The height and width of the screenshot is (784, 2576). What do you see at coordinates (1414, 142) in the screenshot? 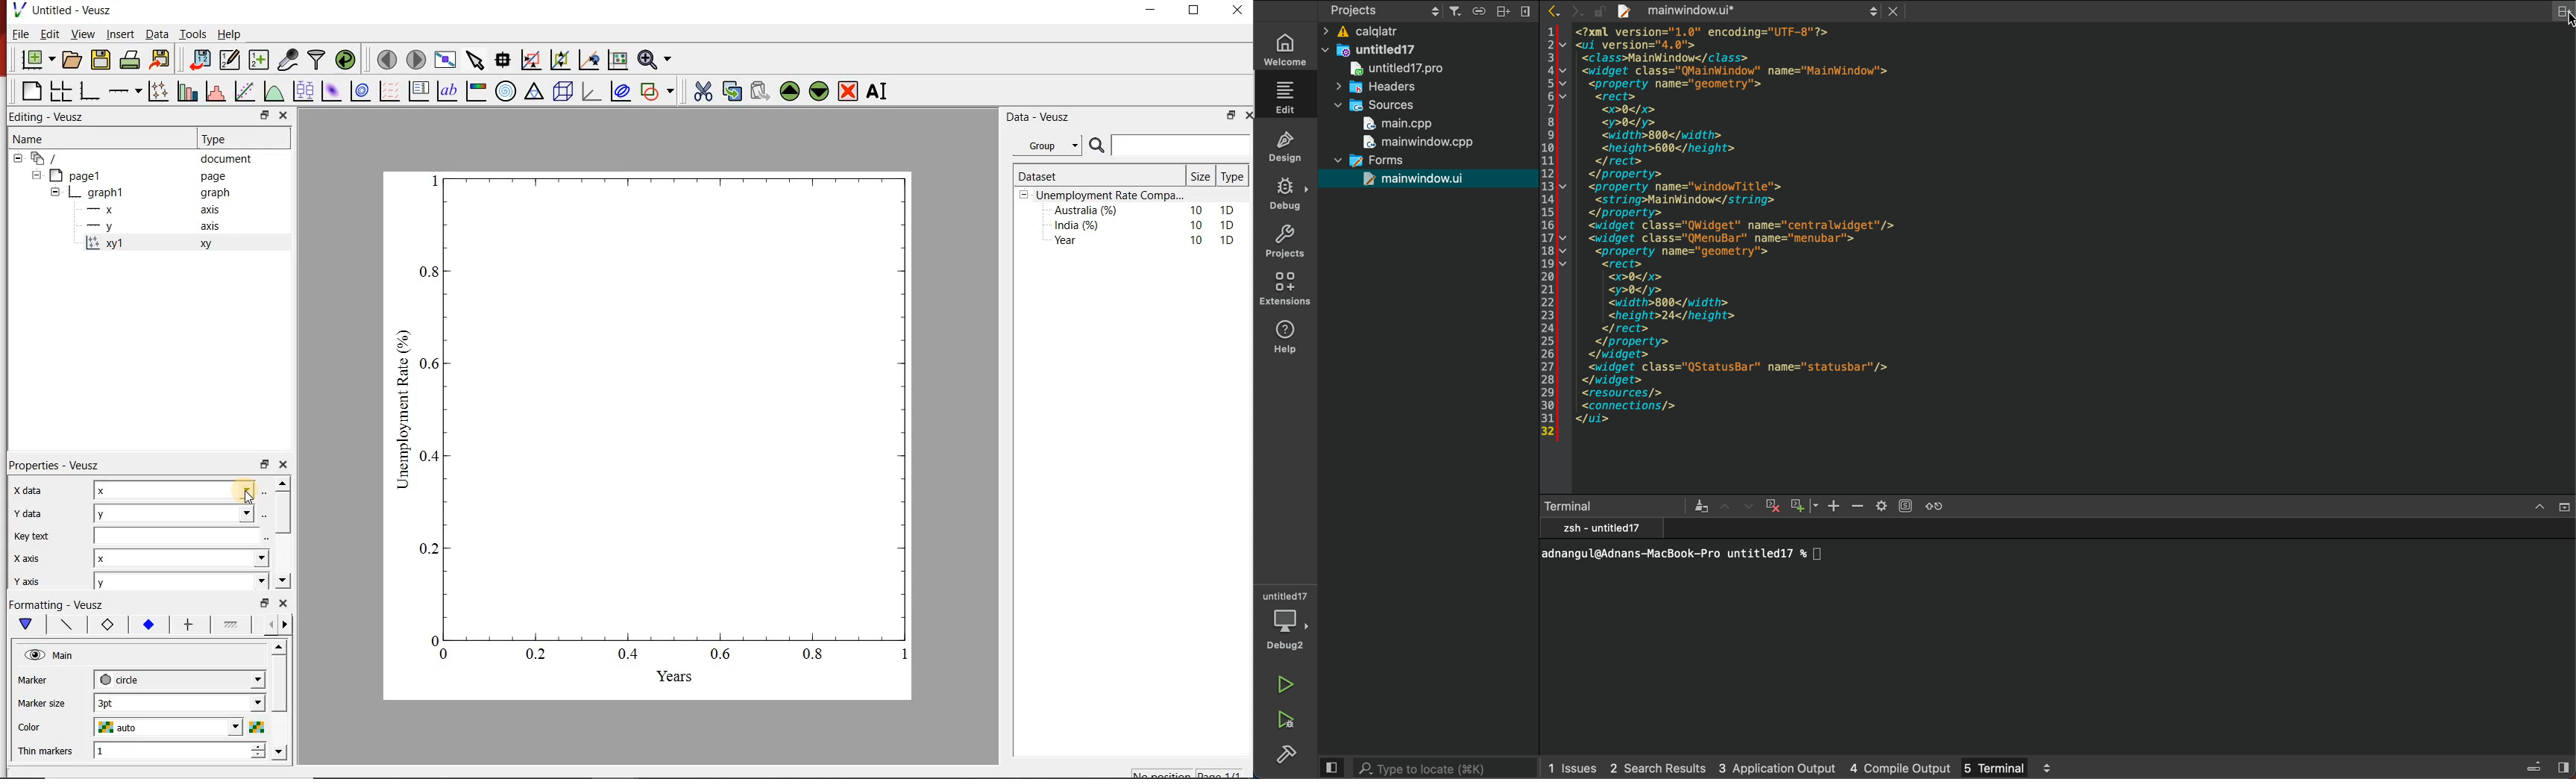
I see `main window` at bounding box center [1414, 142].